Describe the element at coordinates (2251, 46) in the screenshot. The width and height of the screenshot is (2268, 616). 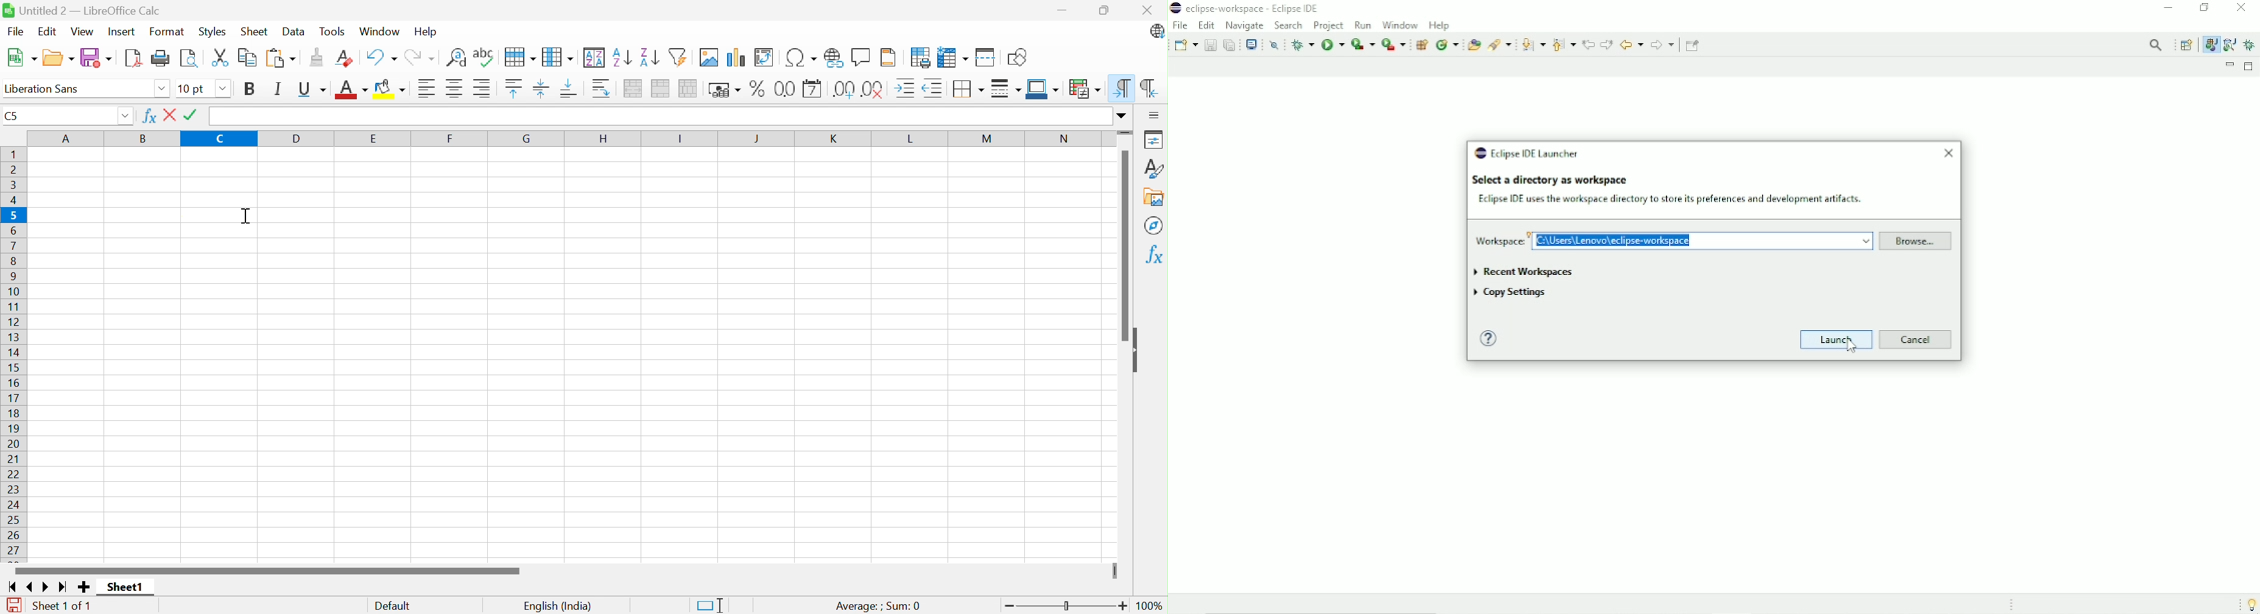
I see `Debug` at that location.